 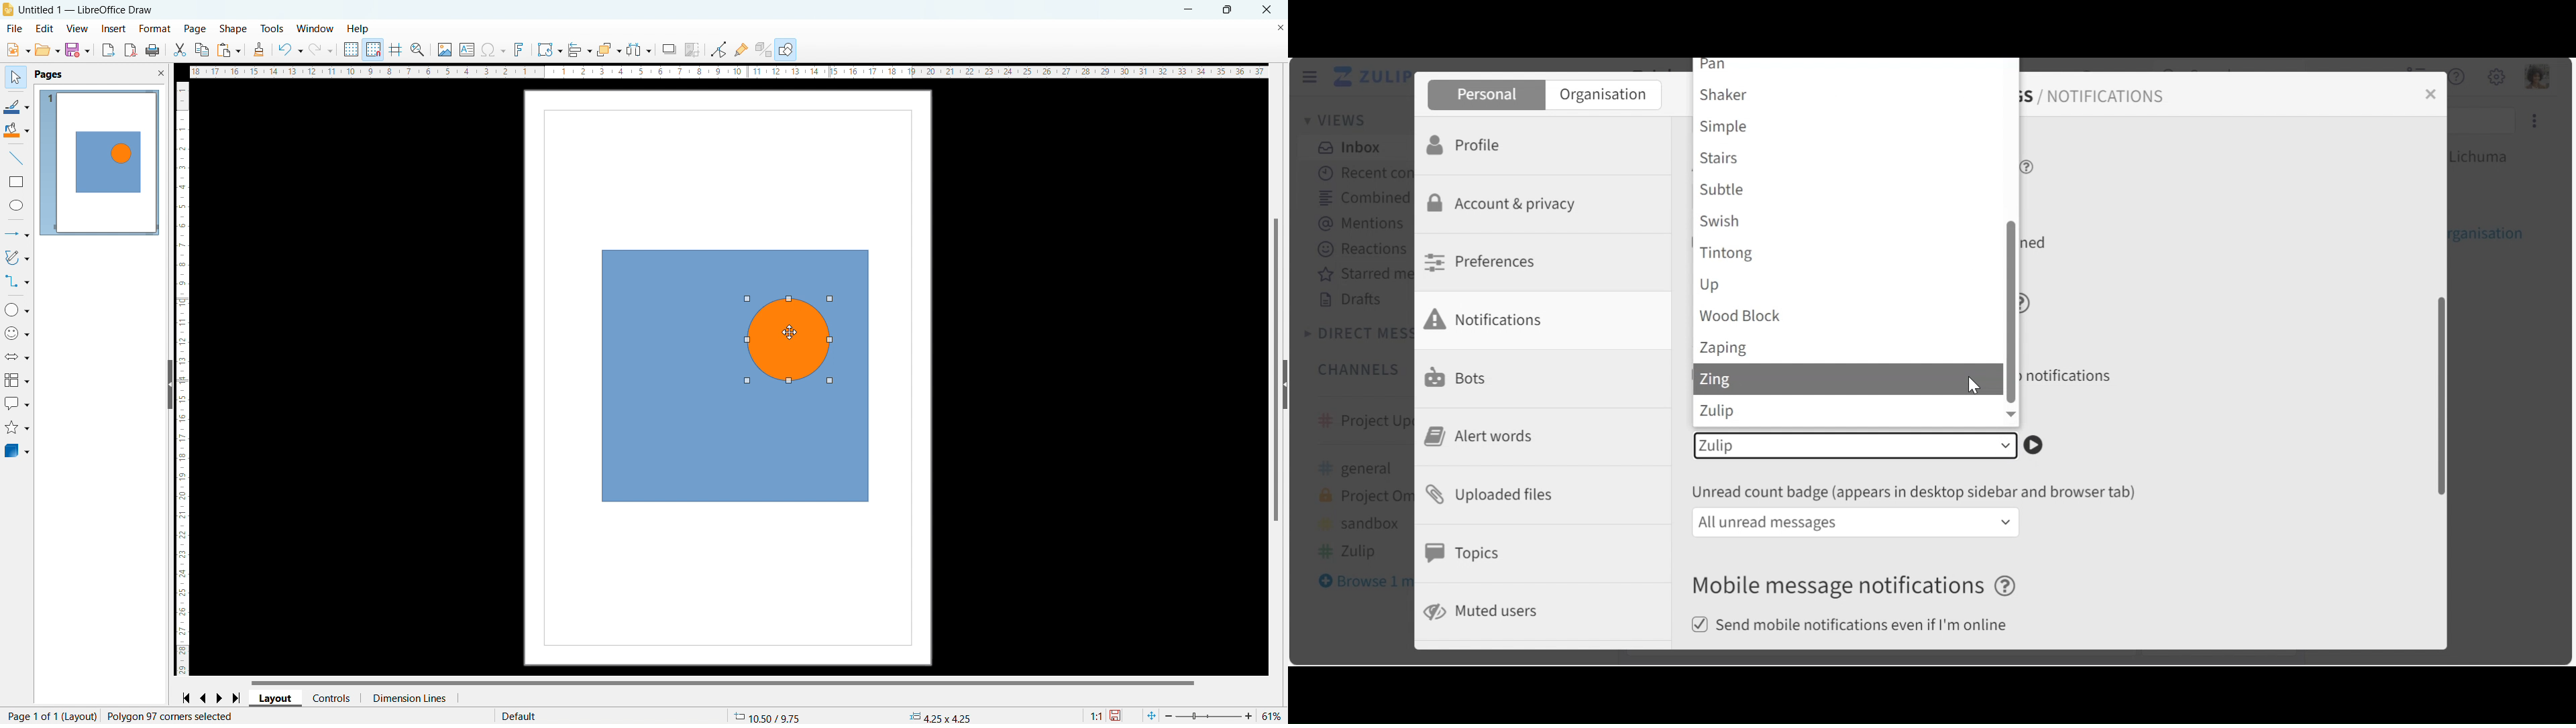 I want to click on insert fontwork text, so click(x=519, y=50).